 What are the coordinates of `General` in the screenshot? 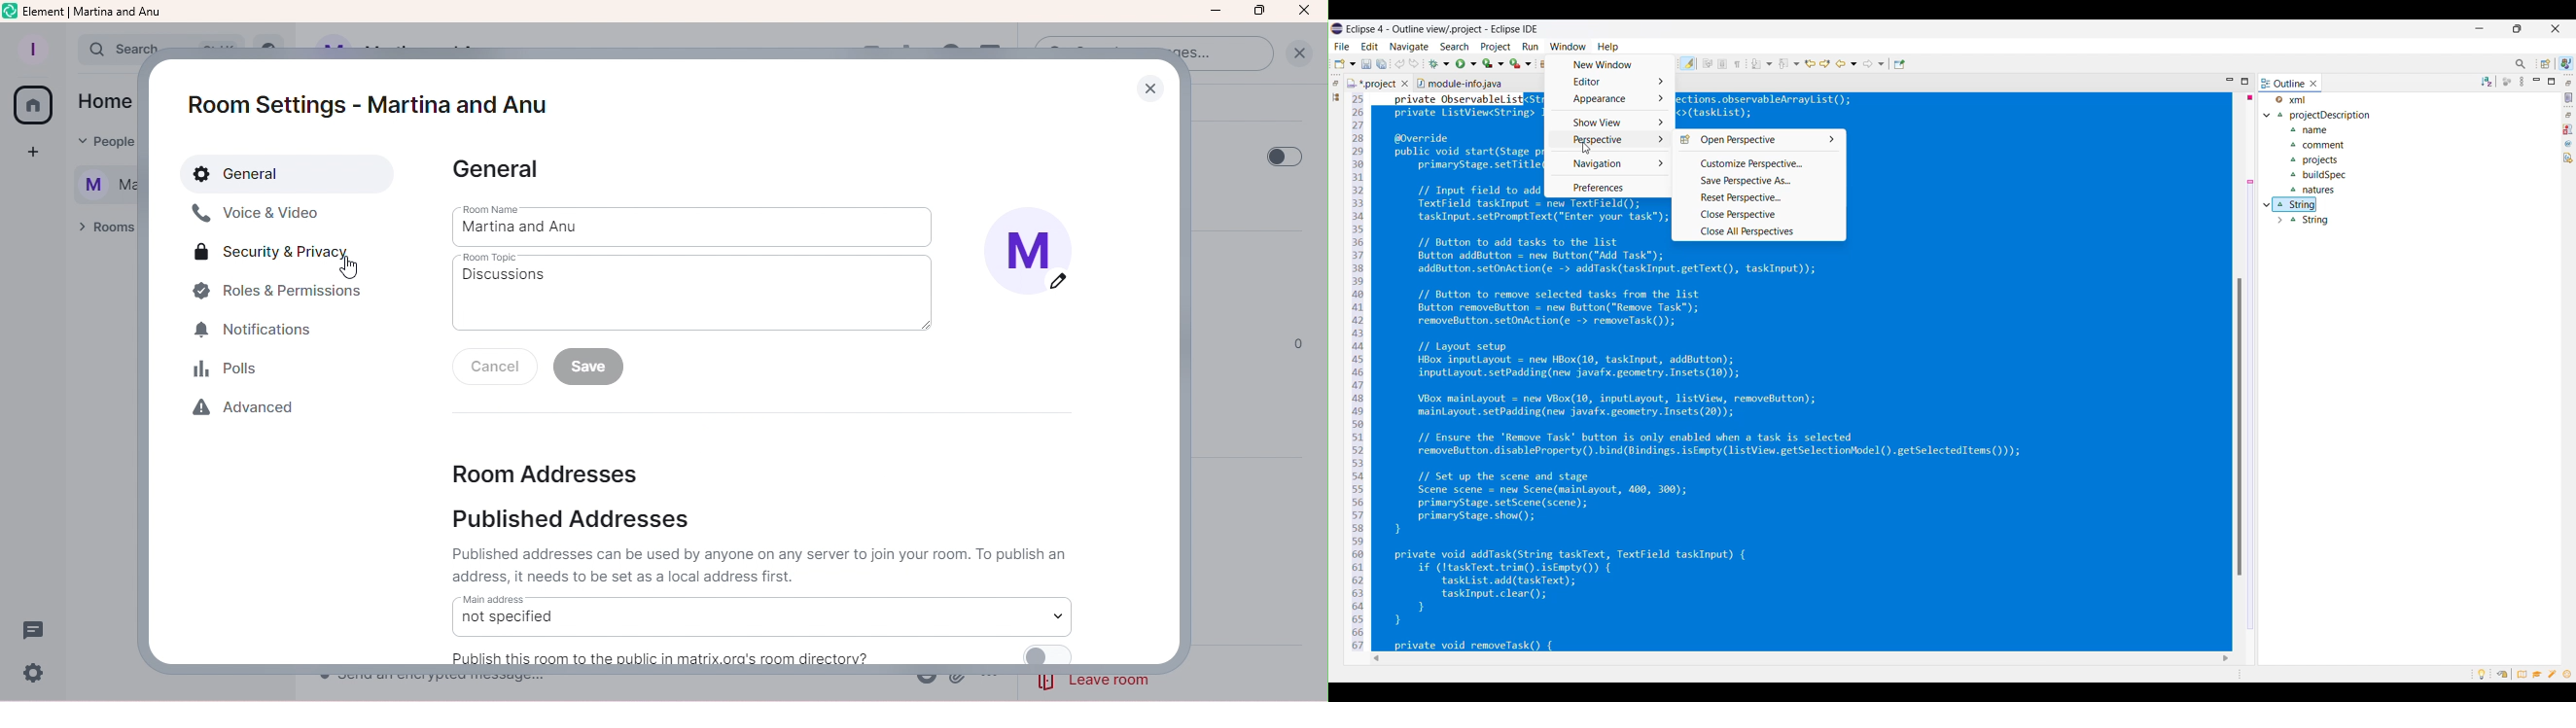 It's located at (291, 175).